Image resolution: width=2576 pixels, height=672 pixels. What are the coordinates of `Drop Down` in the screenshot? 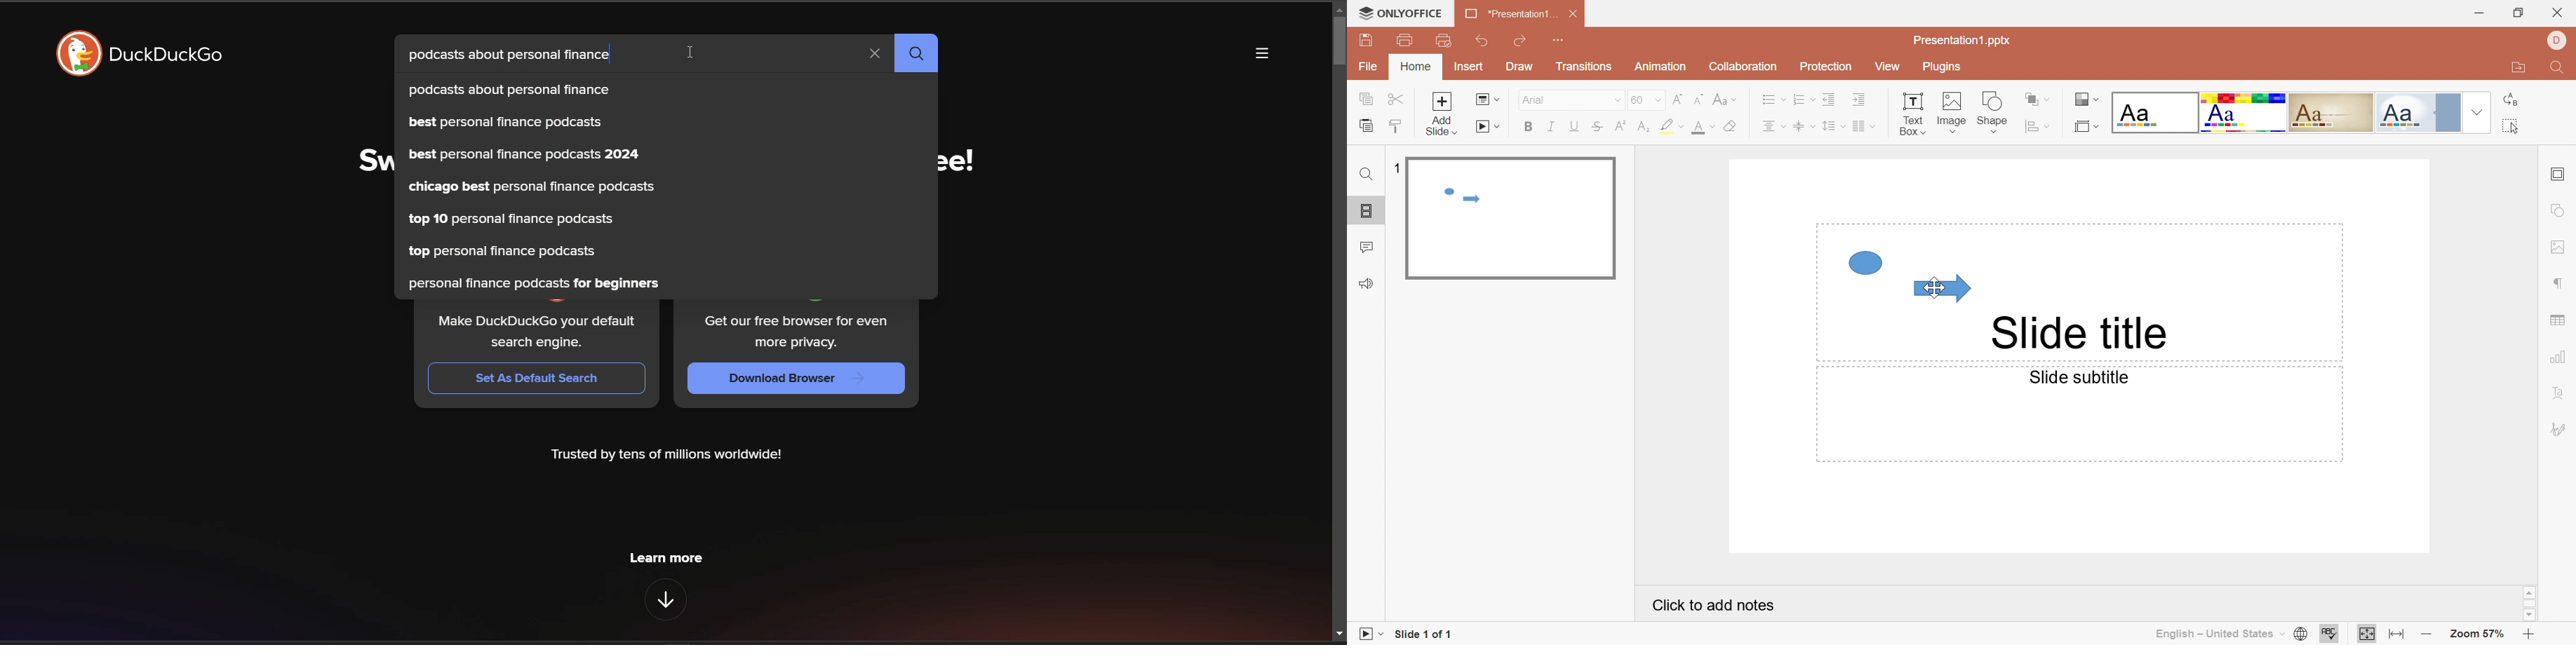 It's located at (2475, 111).